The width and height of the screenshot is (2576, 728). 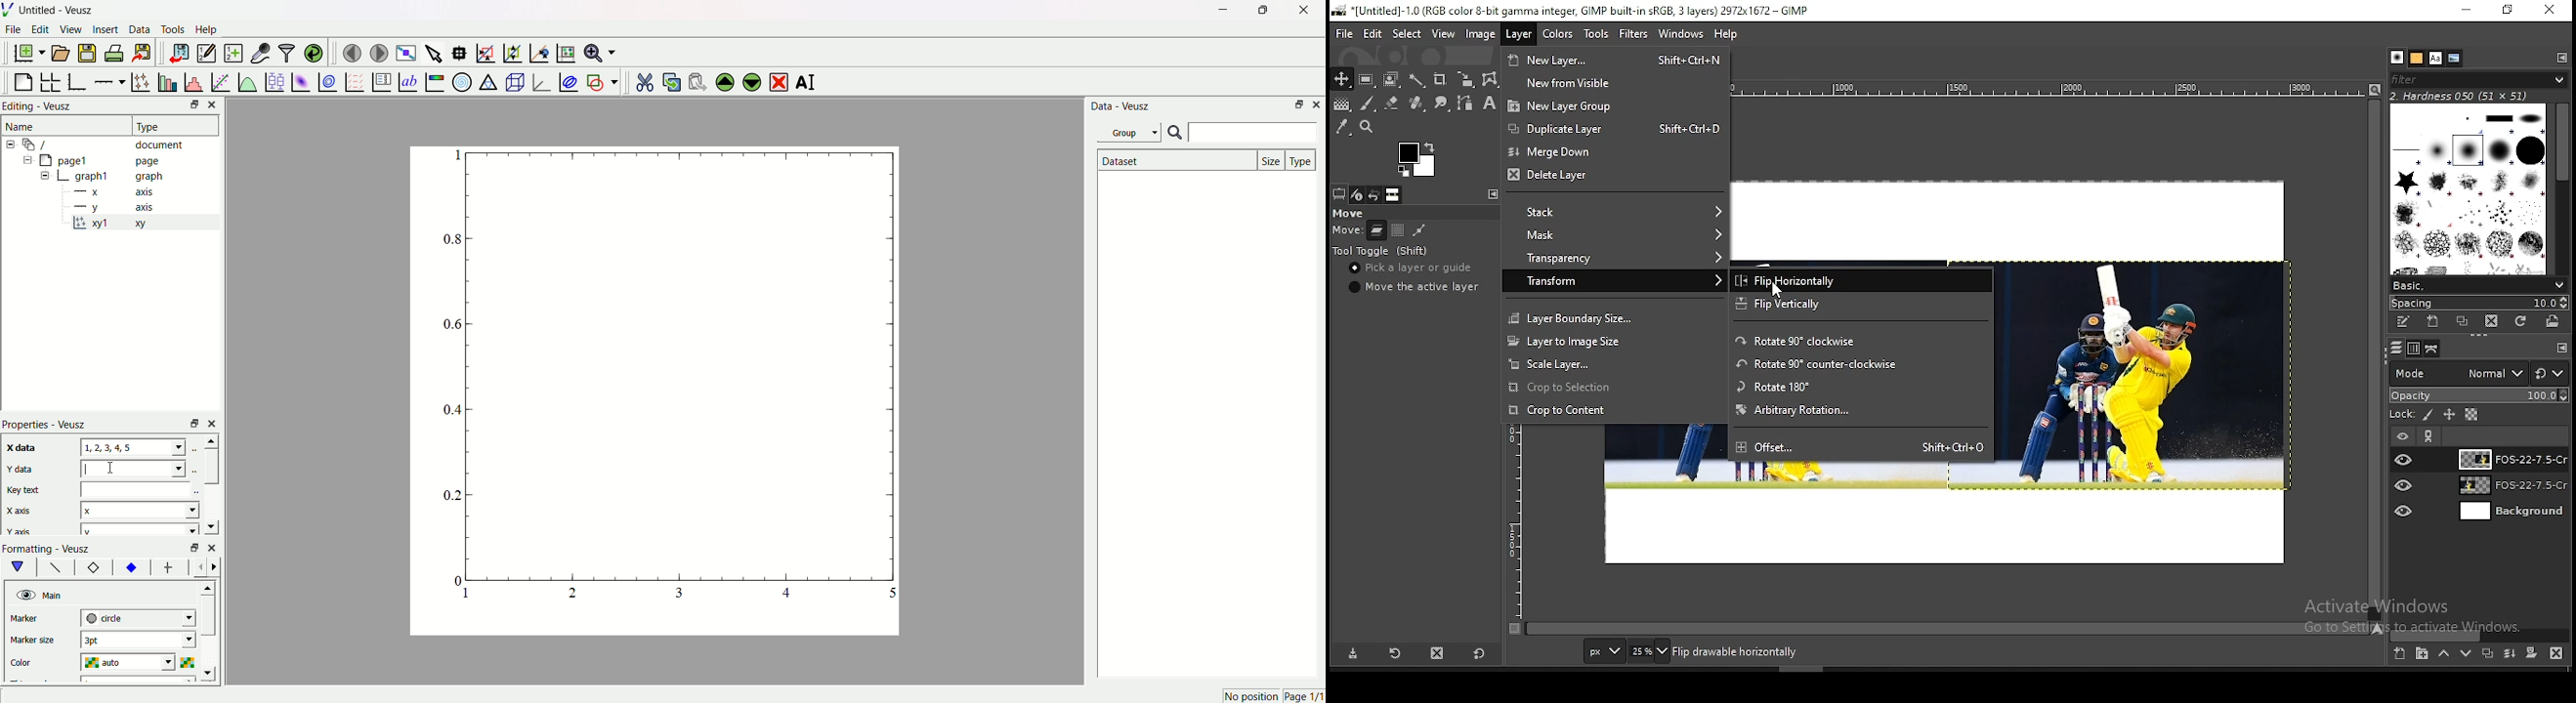 I want to click on histogram, so click(x=193, y=80).